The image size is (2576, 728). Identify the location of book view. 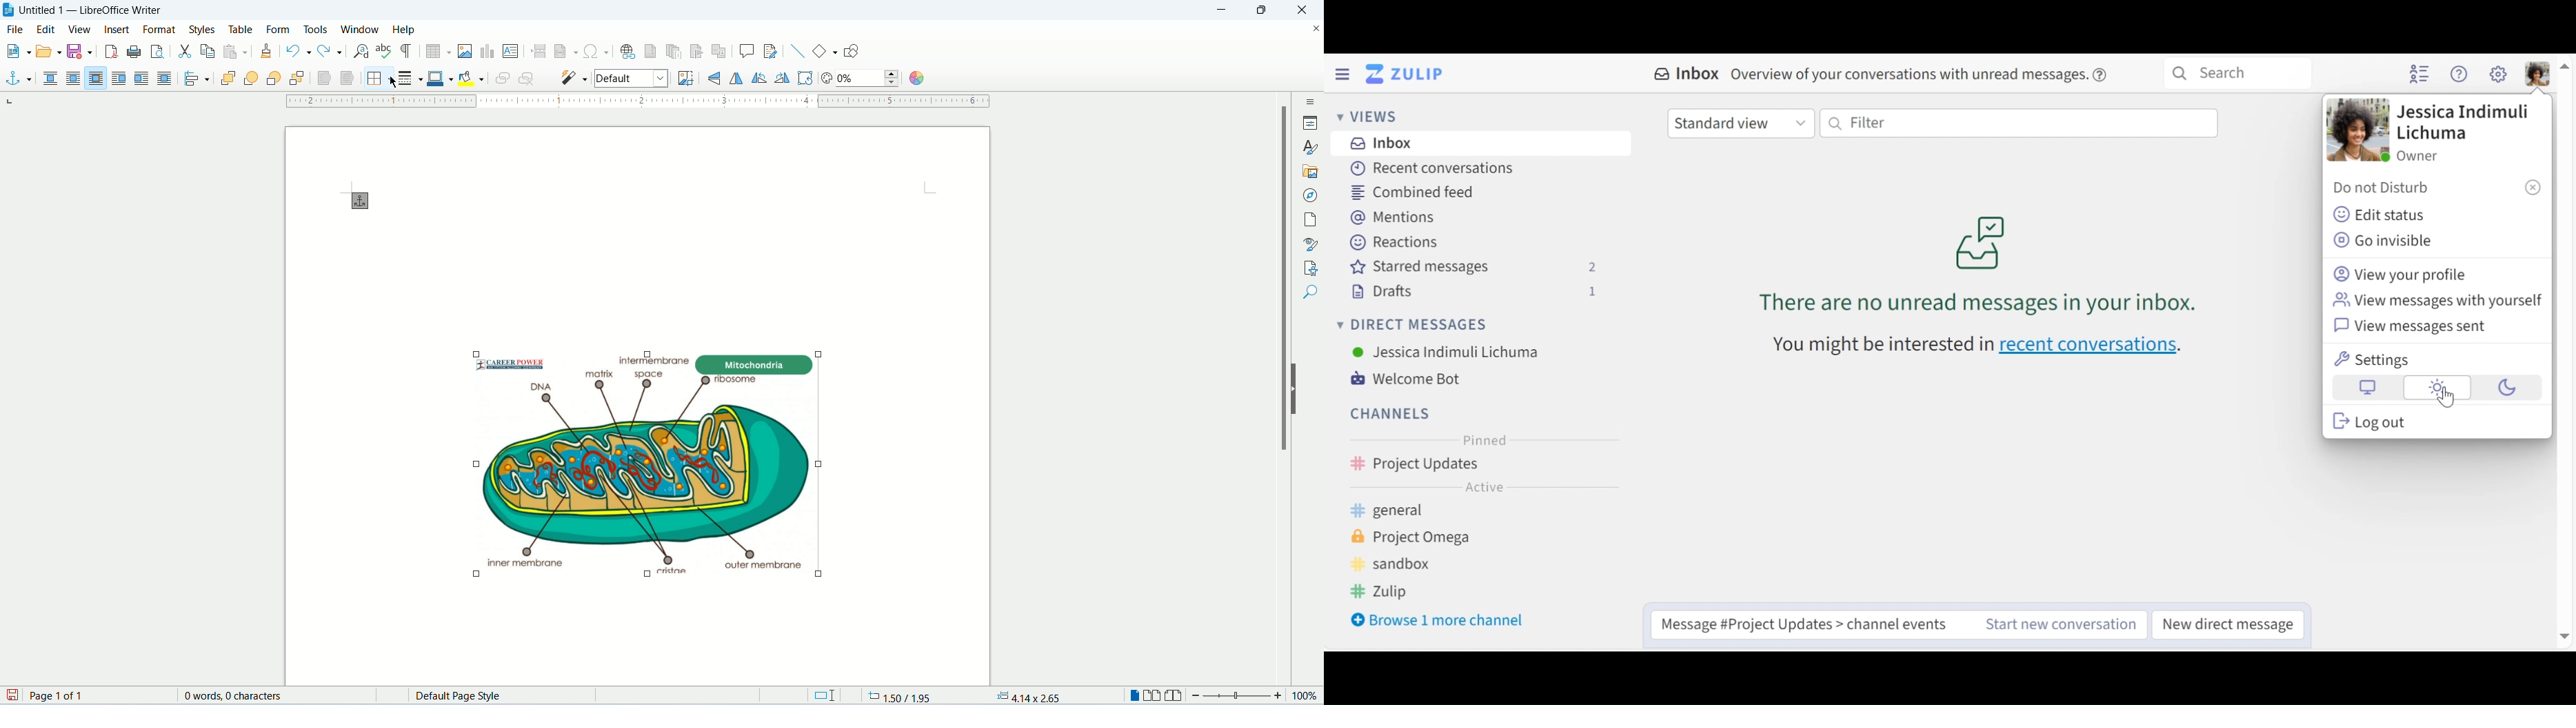
(1173, 696).